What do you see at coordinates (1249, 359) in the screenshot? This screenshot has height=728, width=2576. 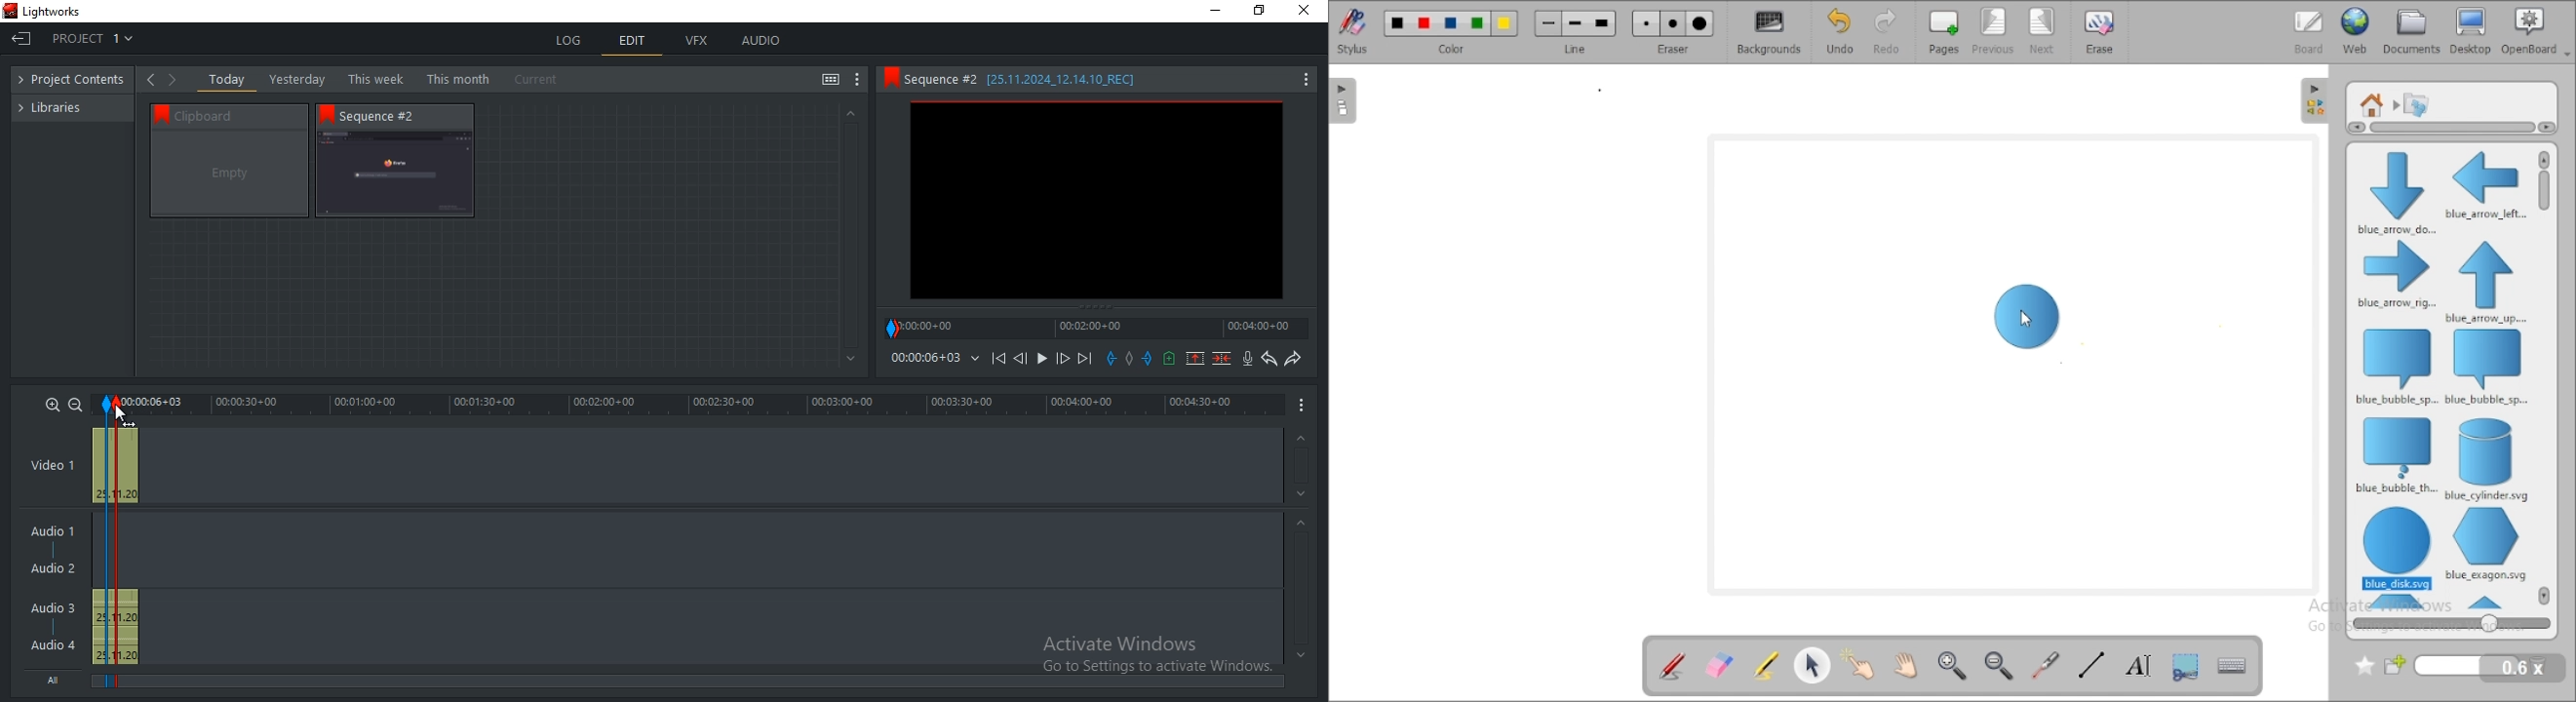 I see `record audio` at bounding box center [1249, 359].